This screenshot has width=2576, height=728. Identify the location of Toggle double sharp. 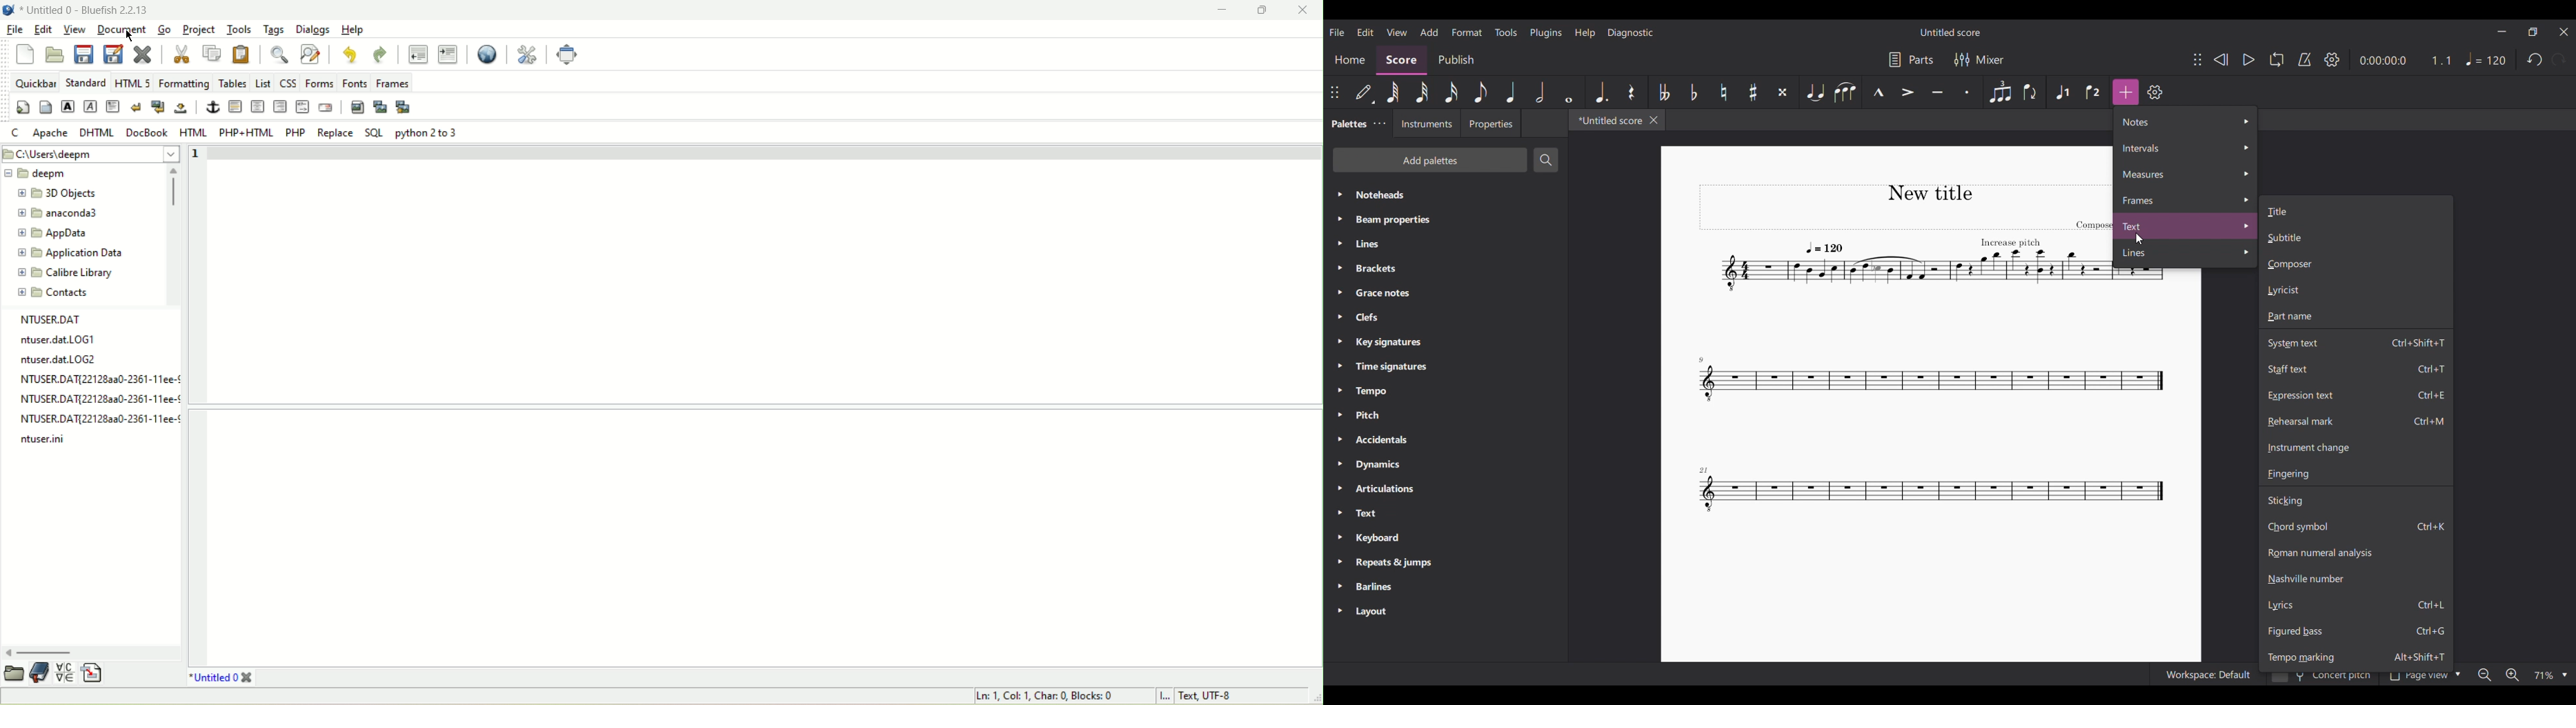
(1782, 93).